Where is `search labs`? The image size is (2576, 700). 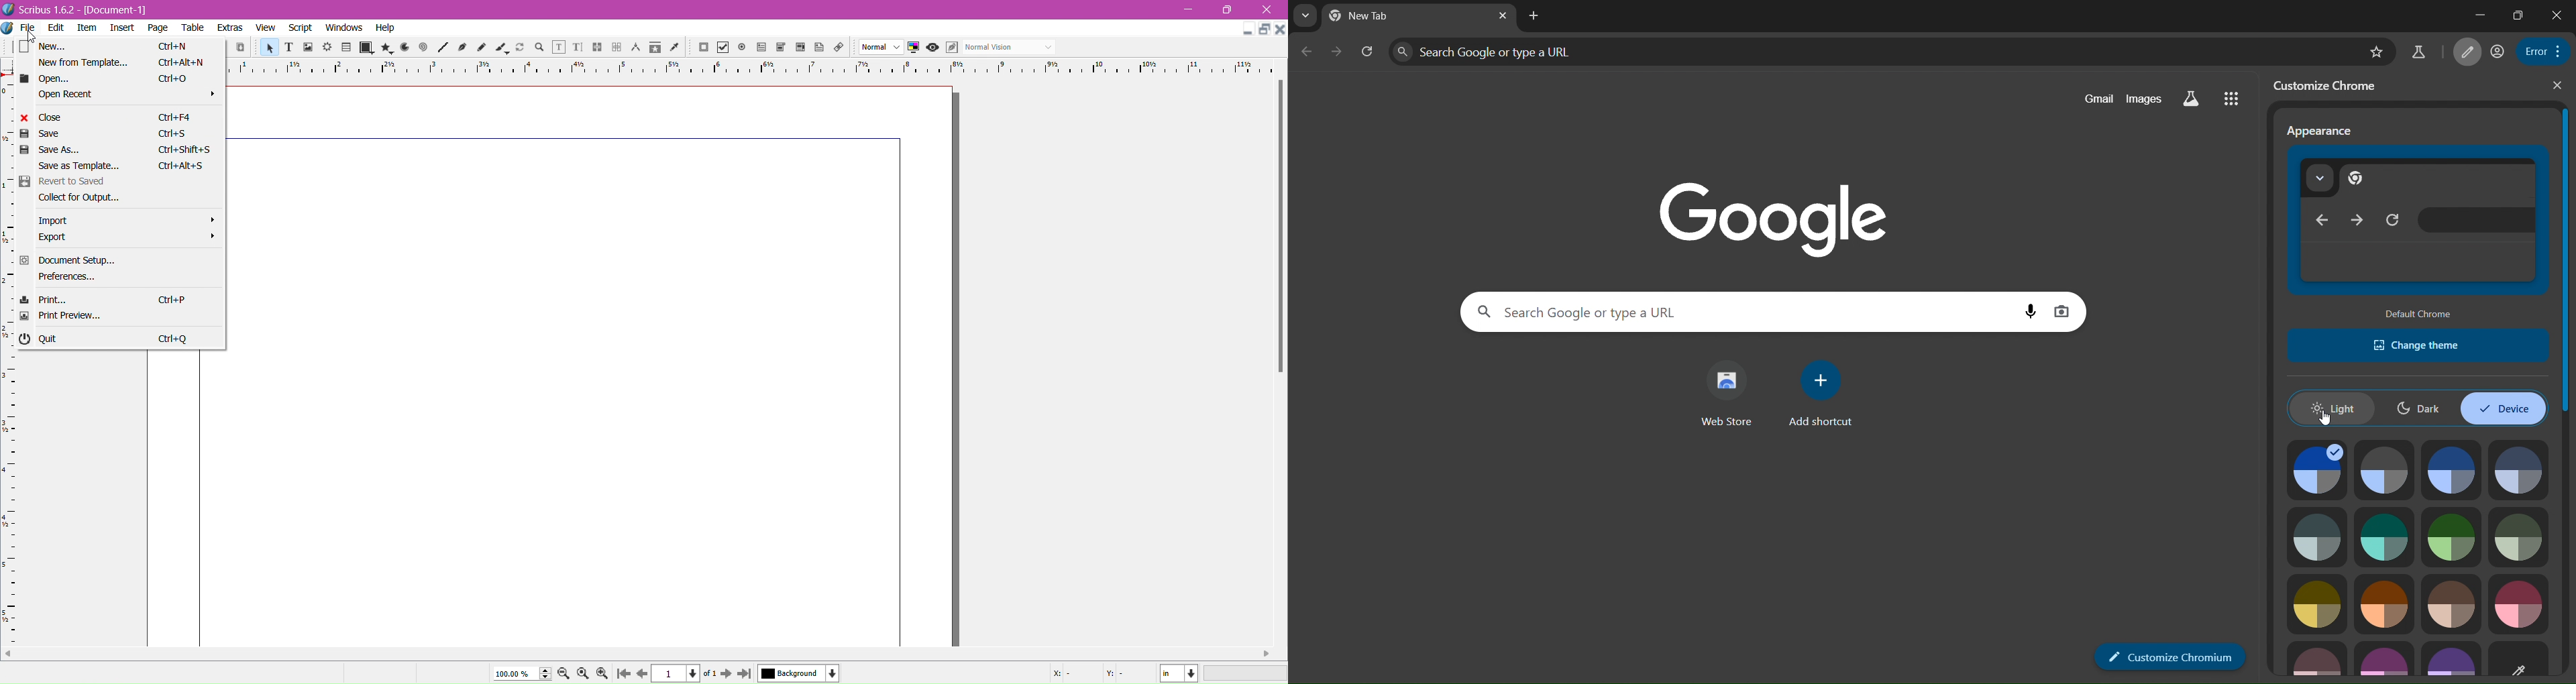 search labs is located at coordinates (2465, 50).